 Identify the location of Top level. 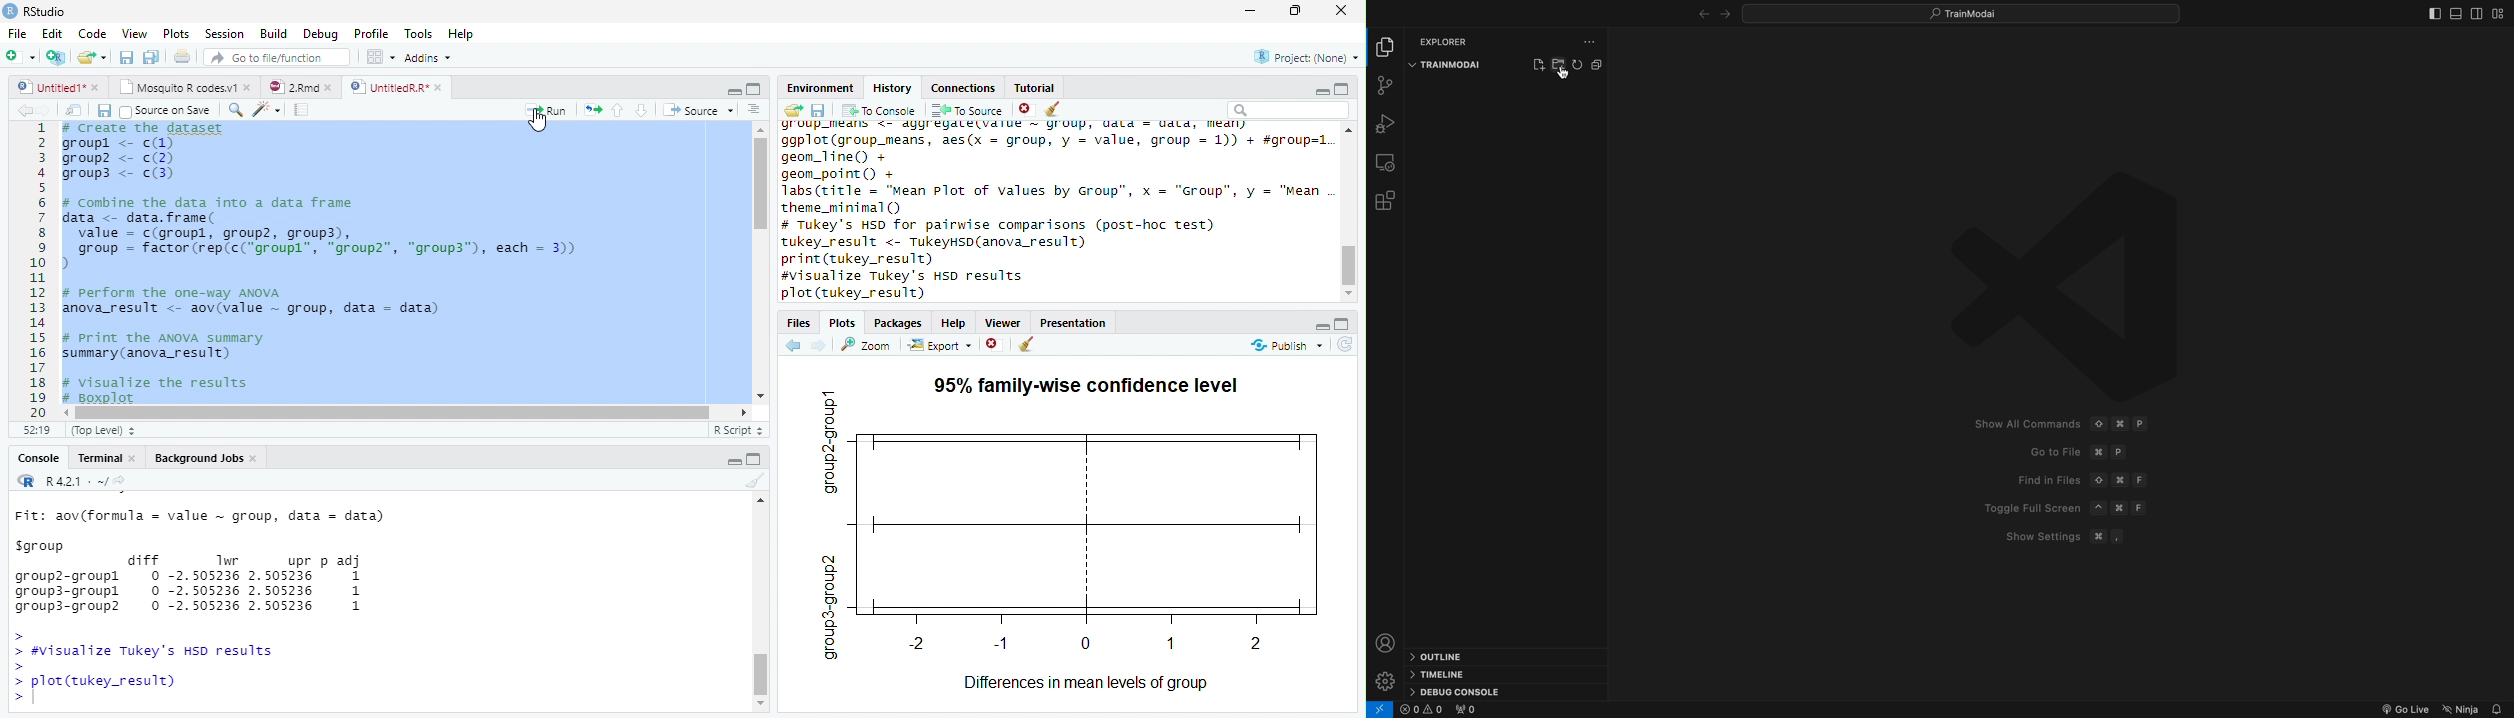
(106, 431).